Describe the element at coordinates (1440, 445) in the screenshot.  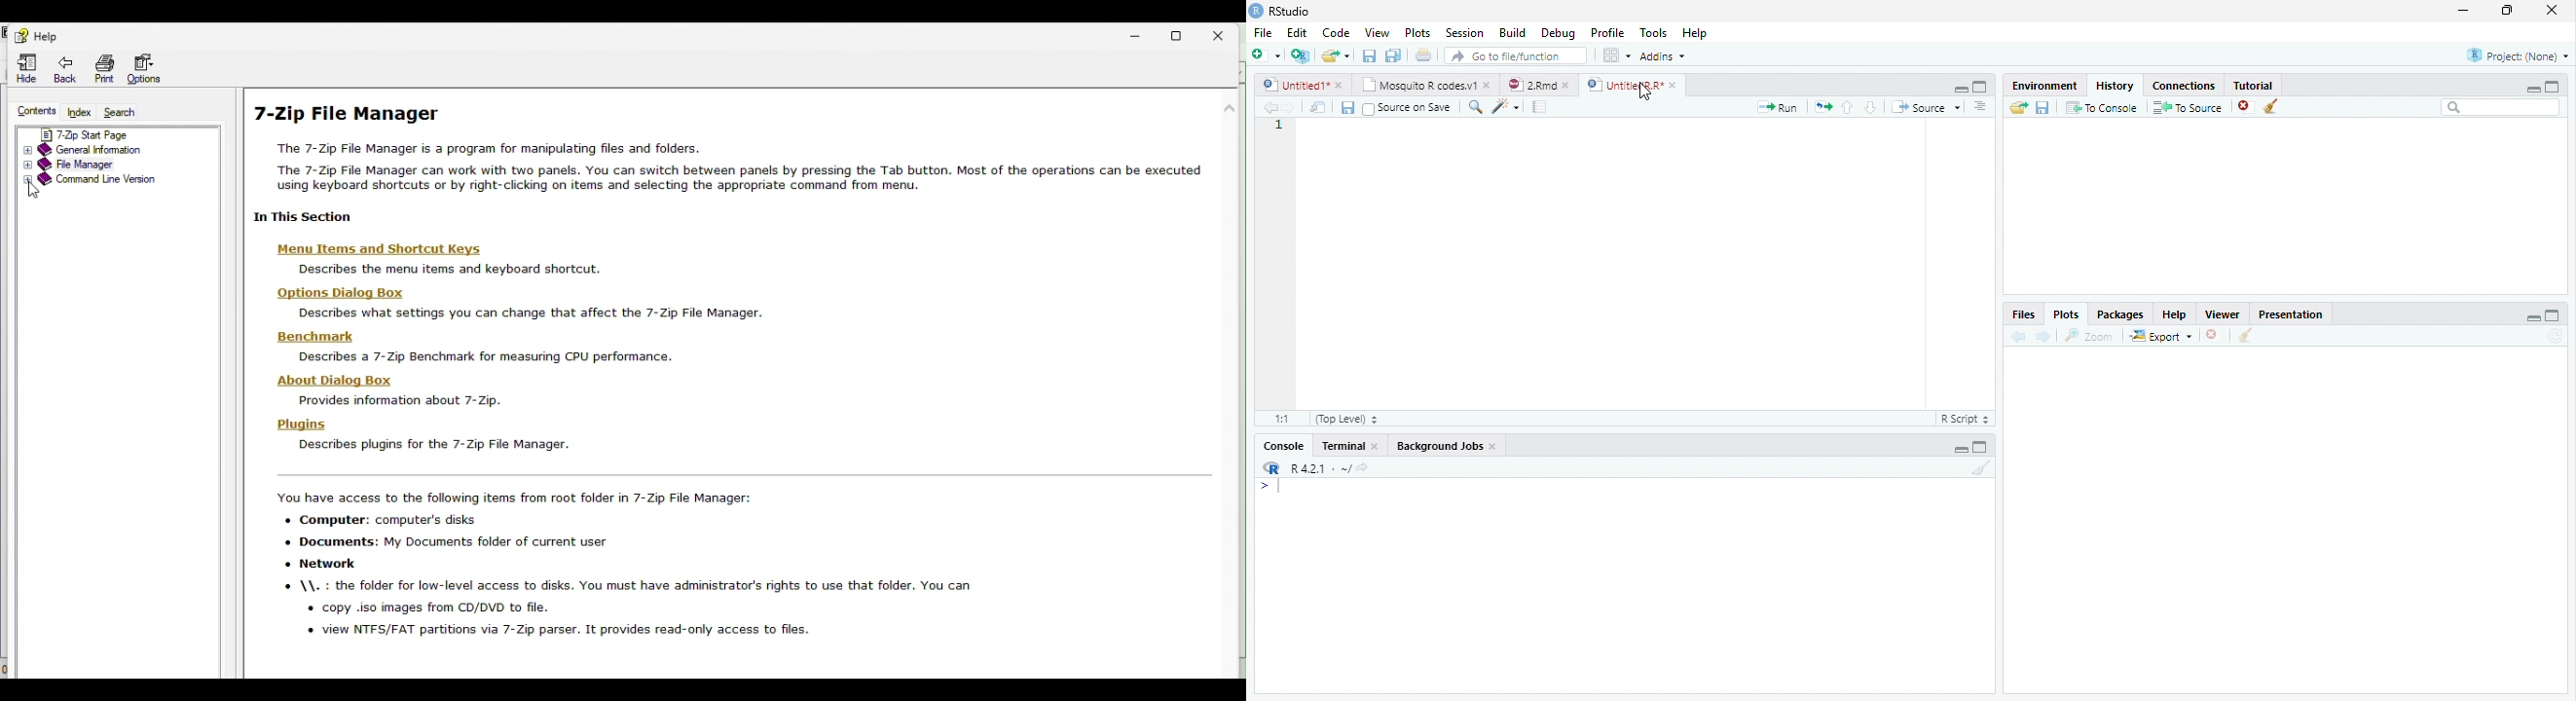
I see `Background Jobs` at that location.